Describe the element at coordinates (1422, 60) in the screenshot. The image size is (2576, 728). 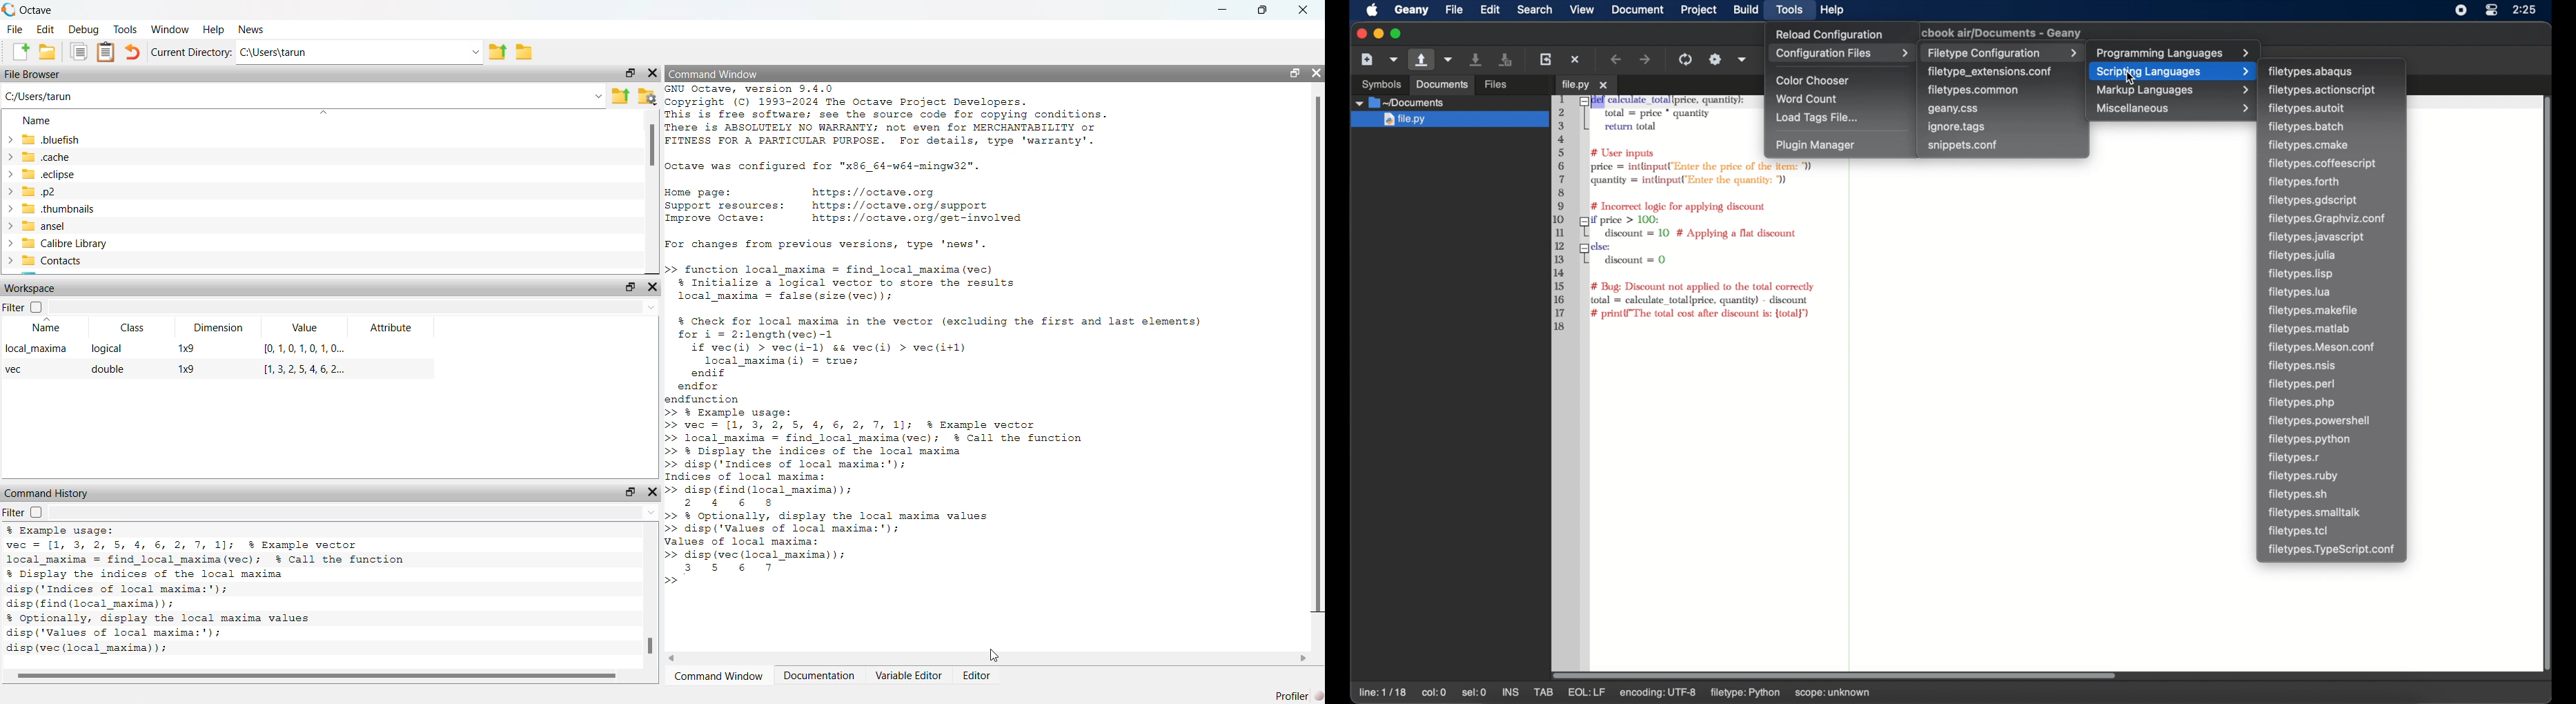
I see `open an existing file` at that location.